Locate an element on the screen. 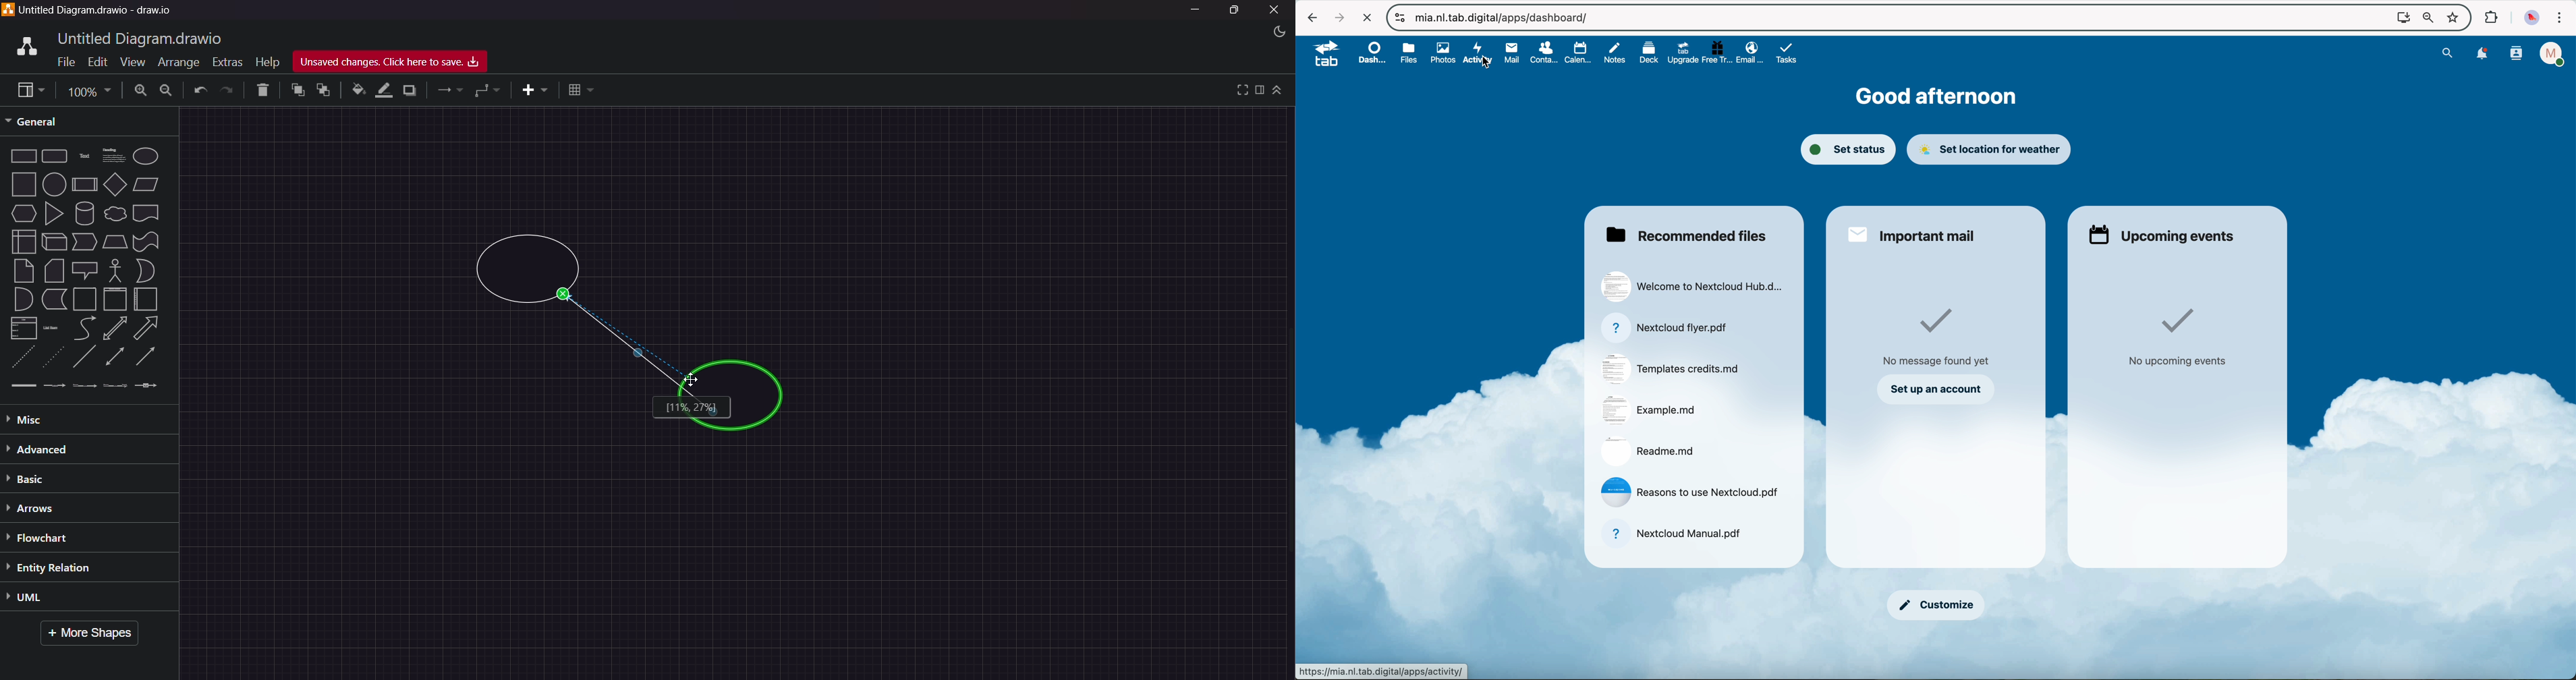 The height and width of the screenshot is (700, 2576). upcoming events is located at coordinates (2162, 234).